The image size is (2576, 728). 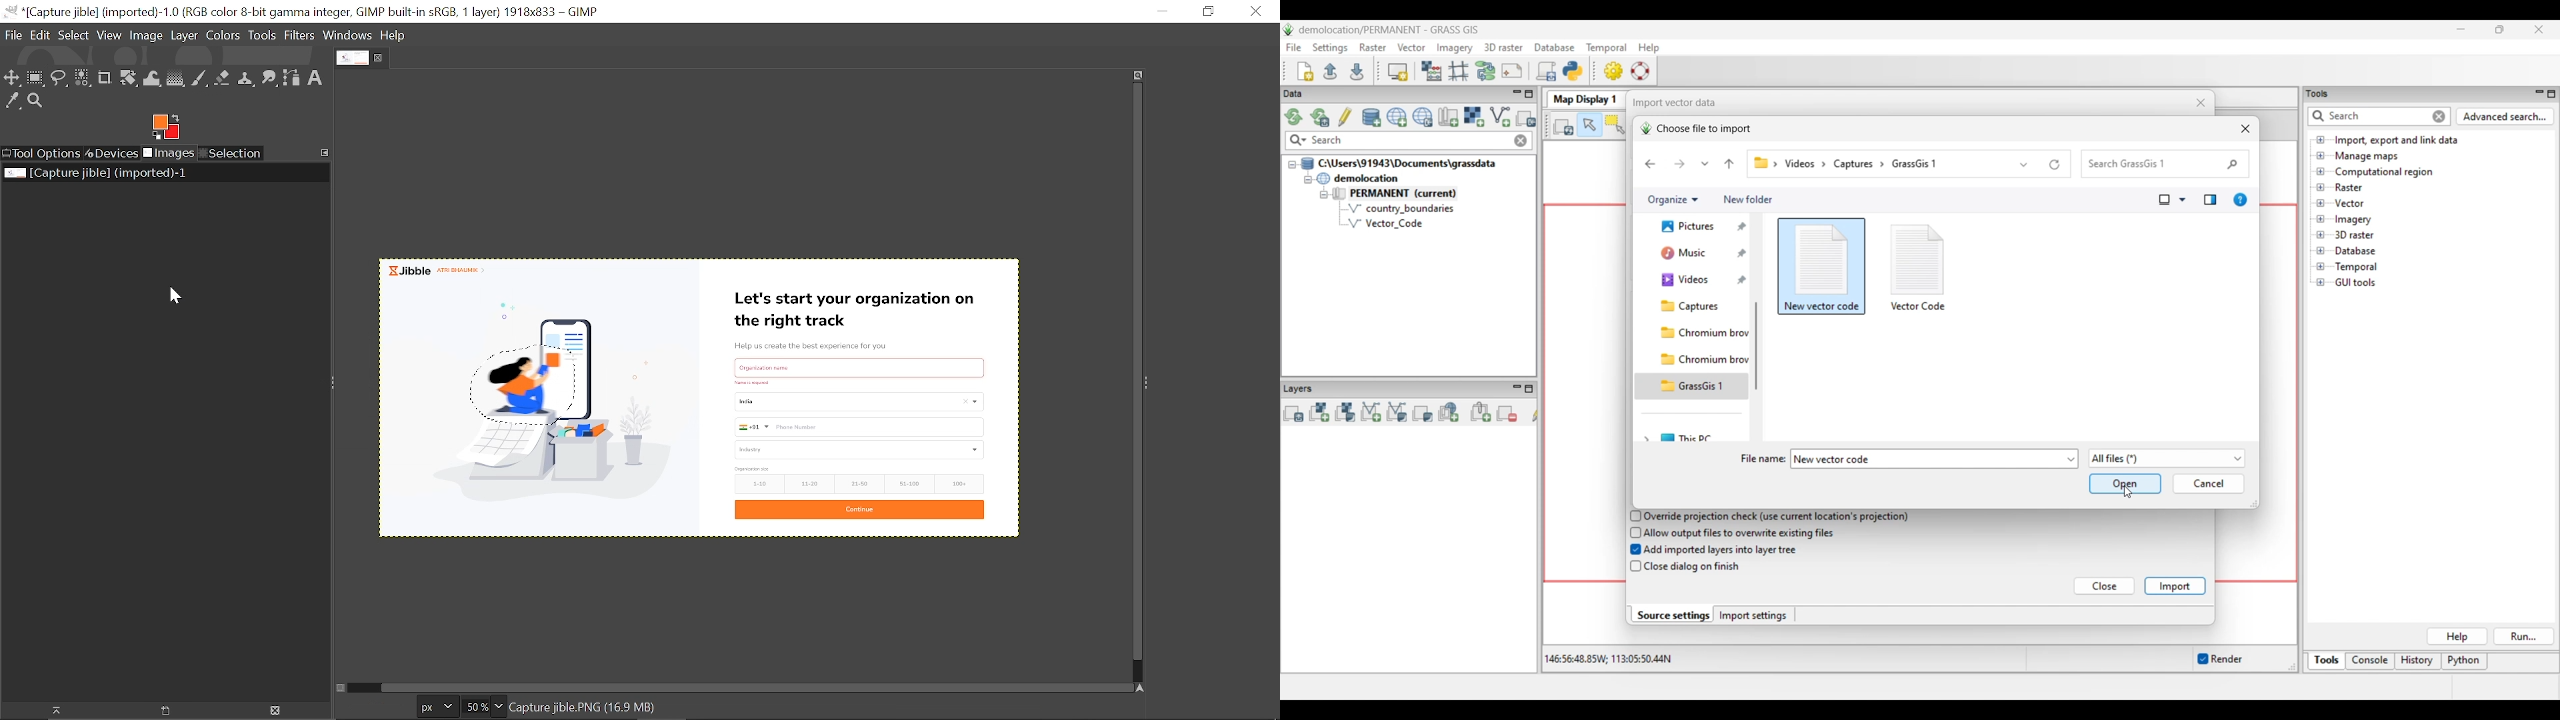 What do you see at coordinates (222, 37) in the screenshot?
I see `Colors` at bounding box center [222, 37].